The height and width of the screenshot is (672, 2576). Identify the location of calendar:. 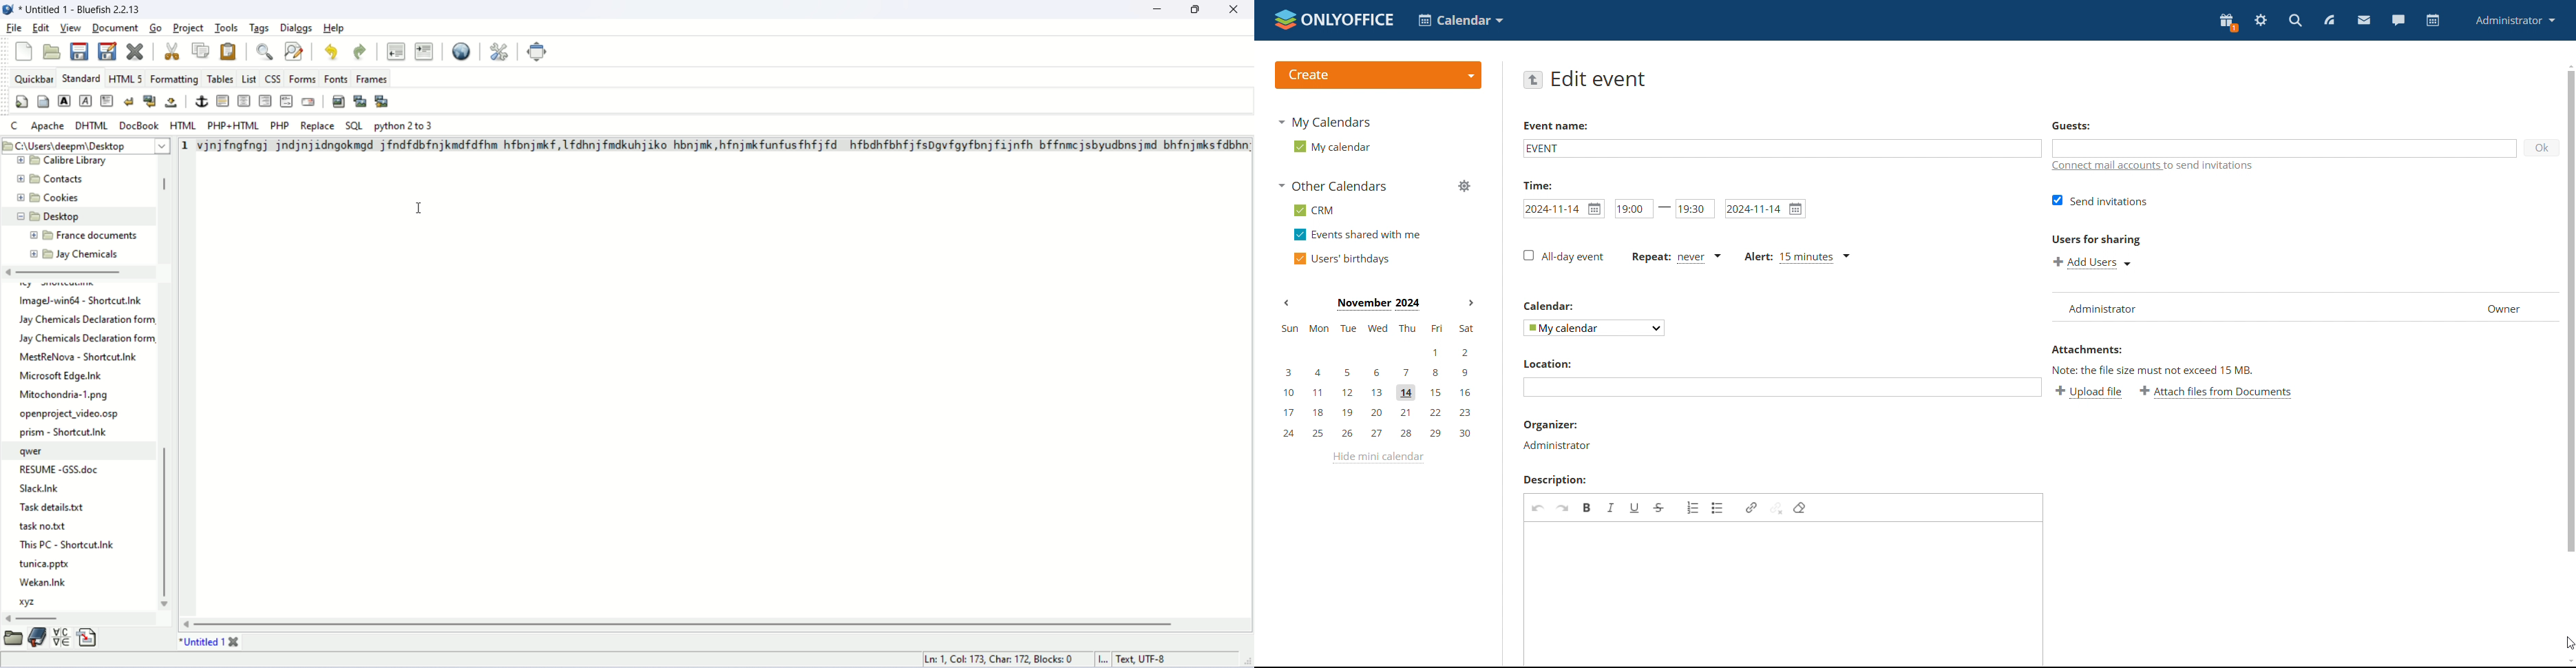
(1552, 305).